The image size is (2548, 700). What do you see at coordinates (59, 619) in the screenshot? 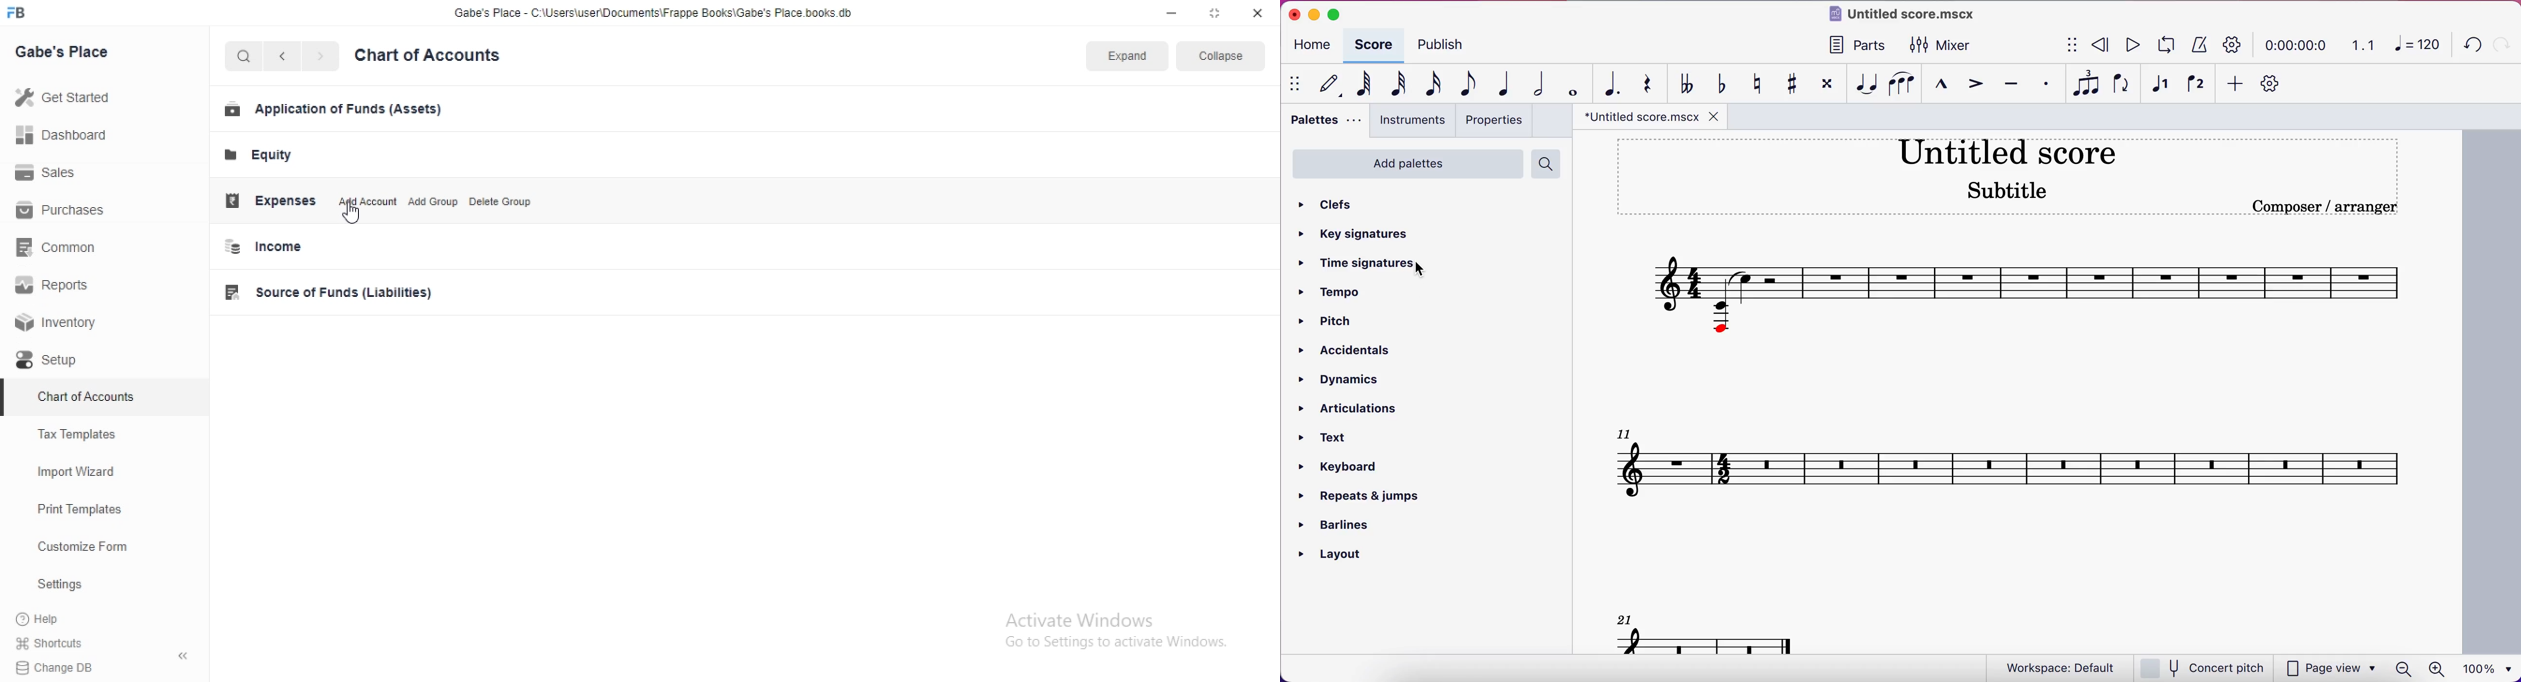
I see `?Help` at bounding box center [59, 619].